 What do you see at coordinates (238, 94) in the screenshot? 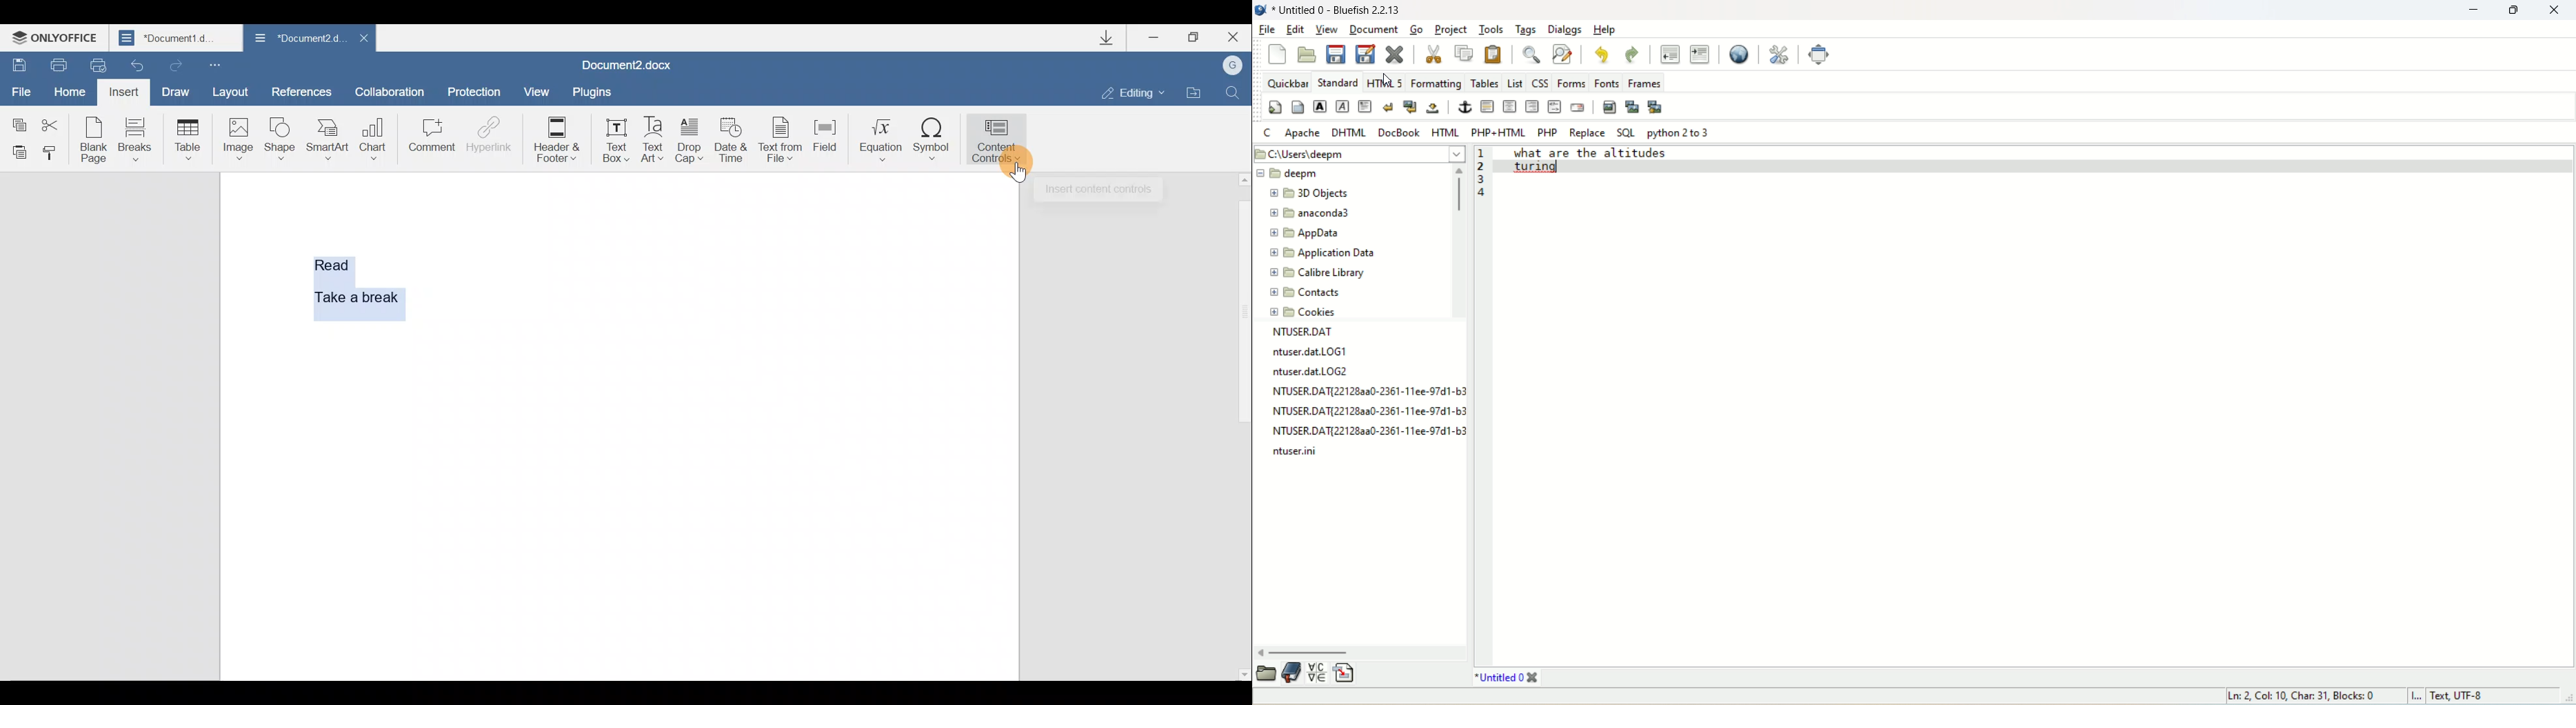
I see `Layout` at bounding box center [238, 94].